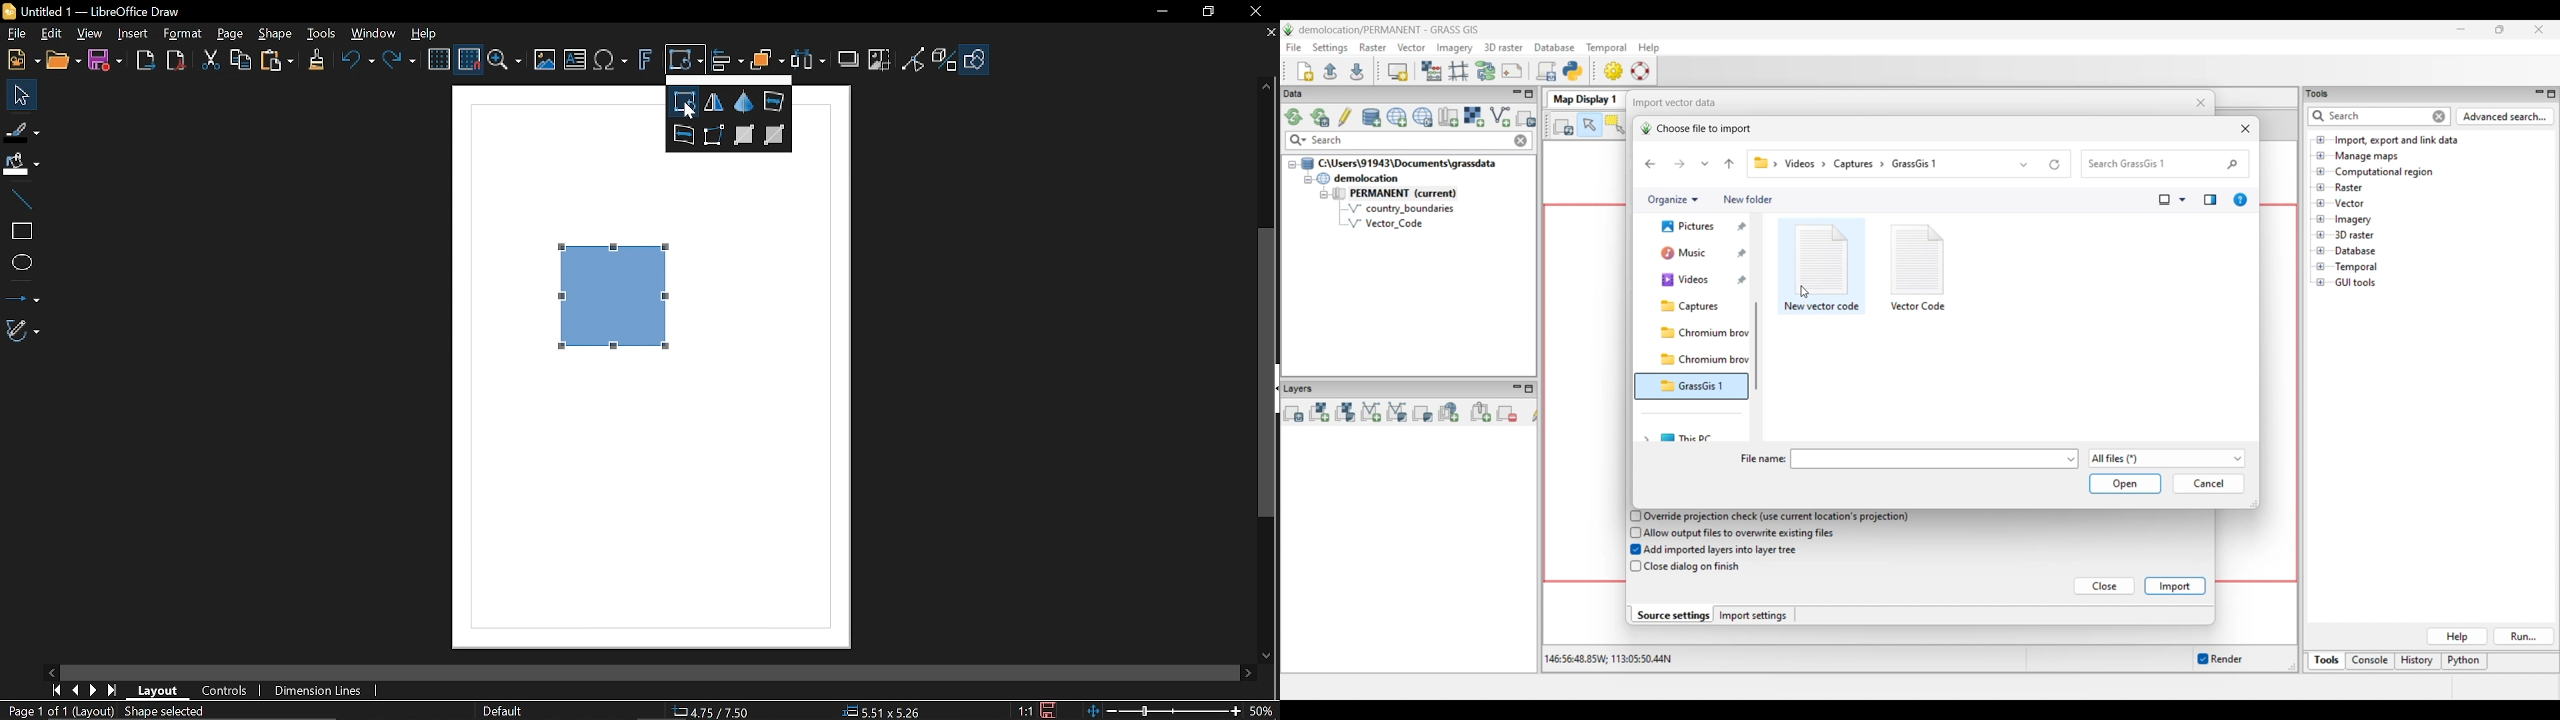  I want to click on Clone, so click(314, 61).